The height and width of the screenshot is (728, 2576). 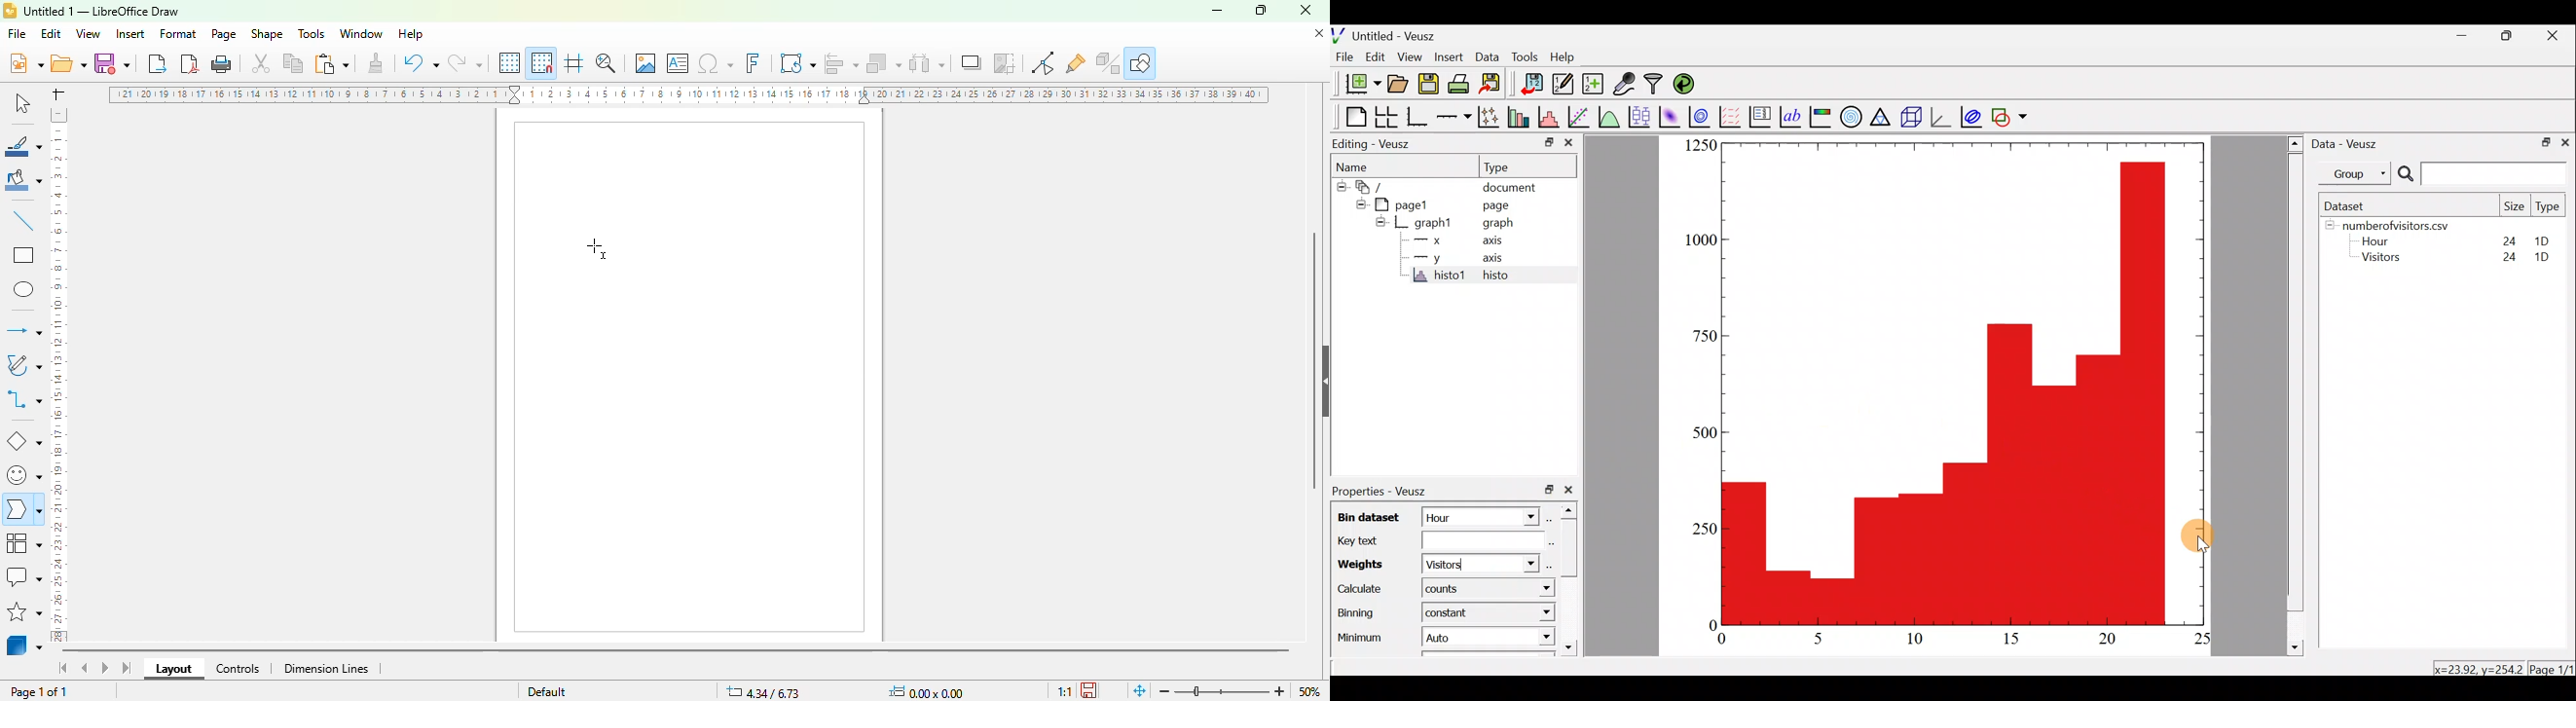 I want to click on save the document, so click(x=1429, y=85).